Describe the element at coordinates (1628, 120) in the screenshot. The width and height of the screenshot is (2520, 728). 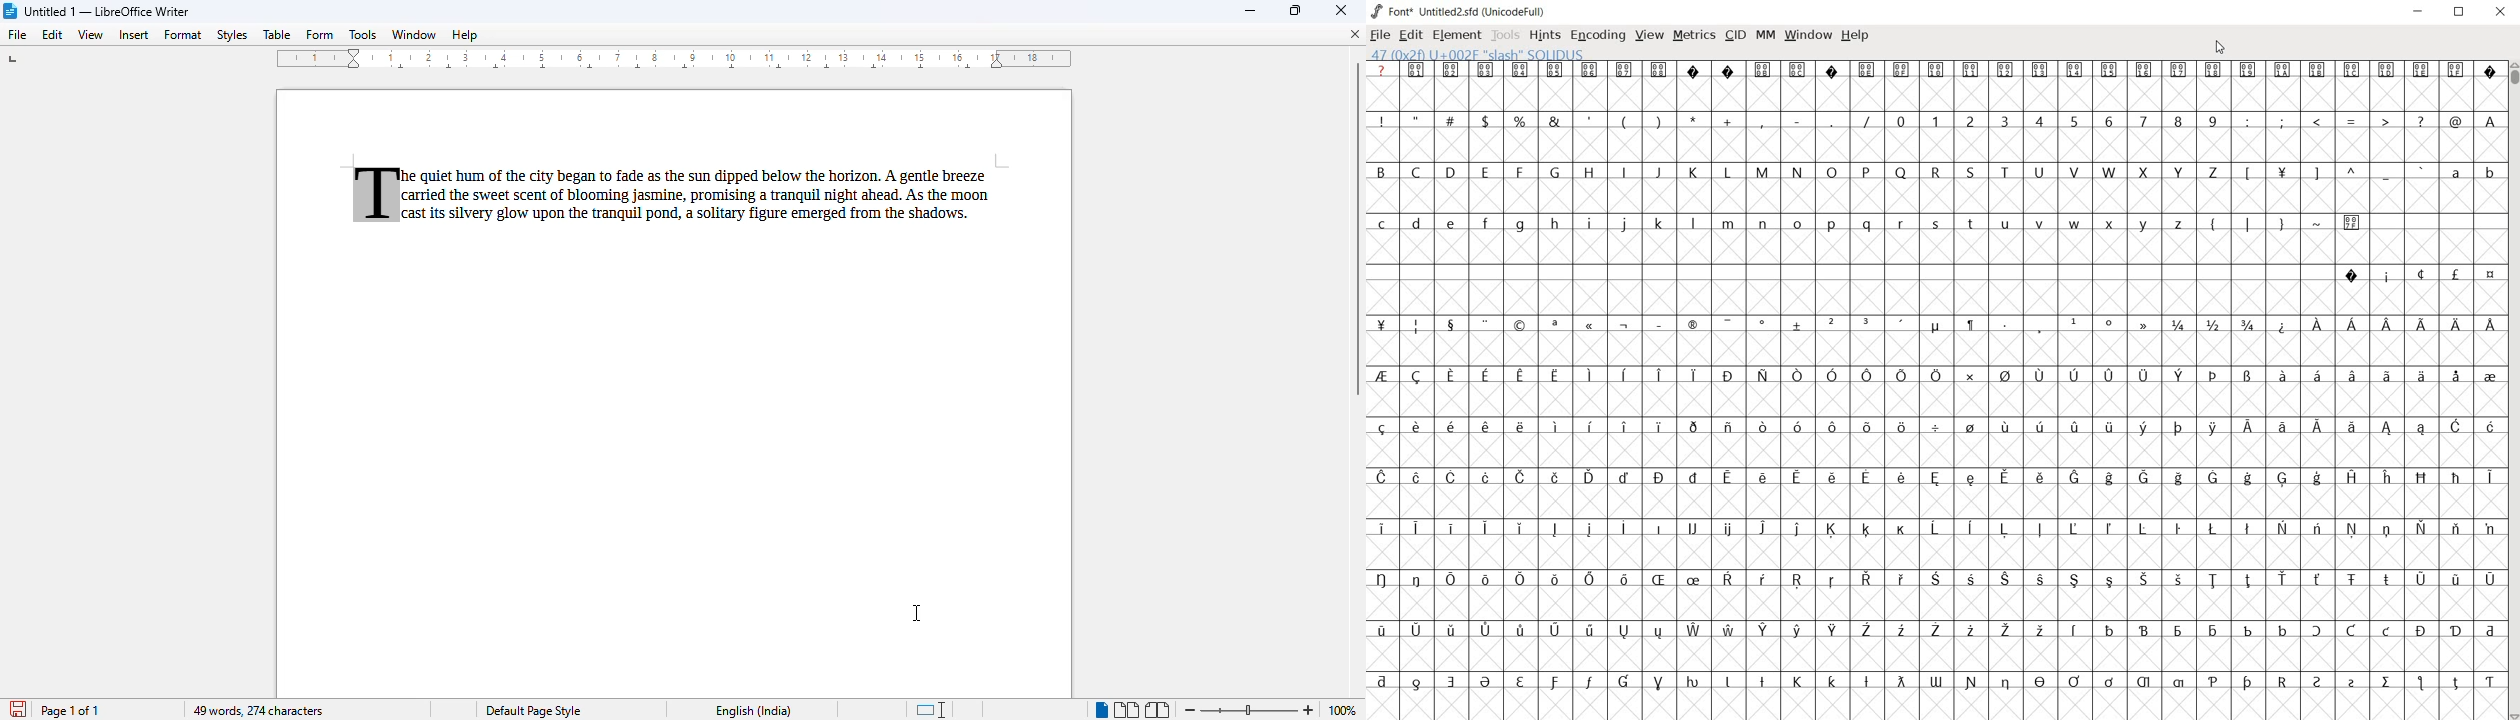
I see `symbols` at that location.